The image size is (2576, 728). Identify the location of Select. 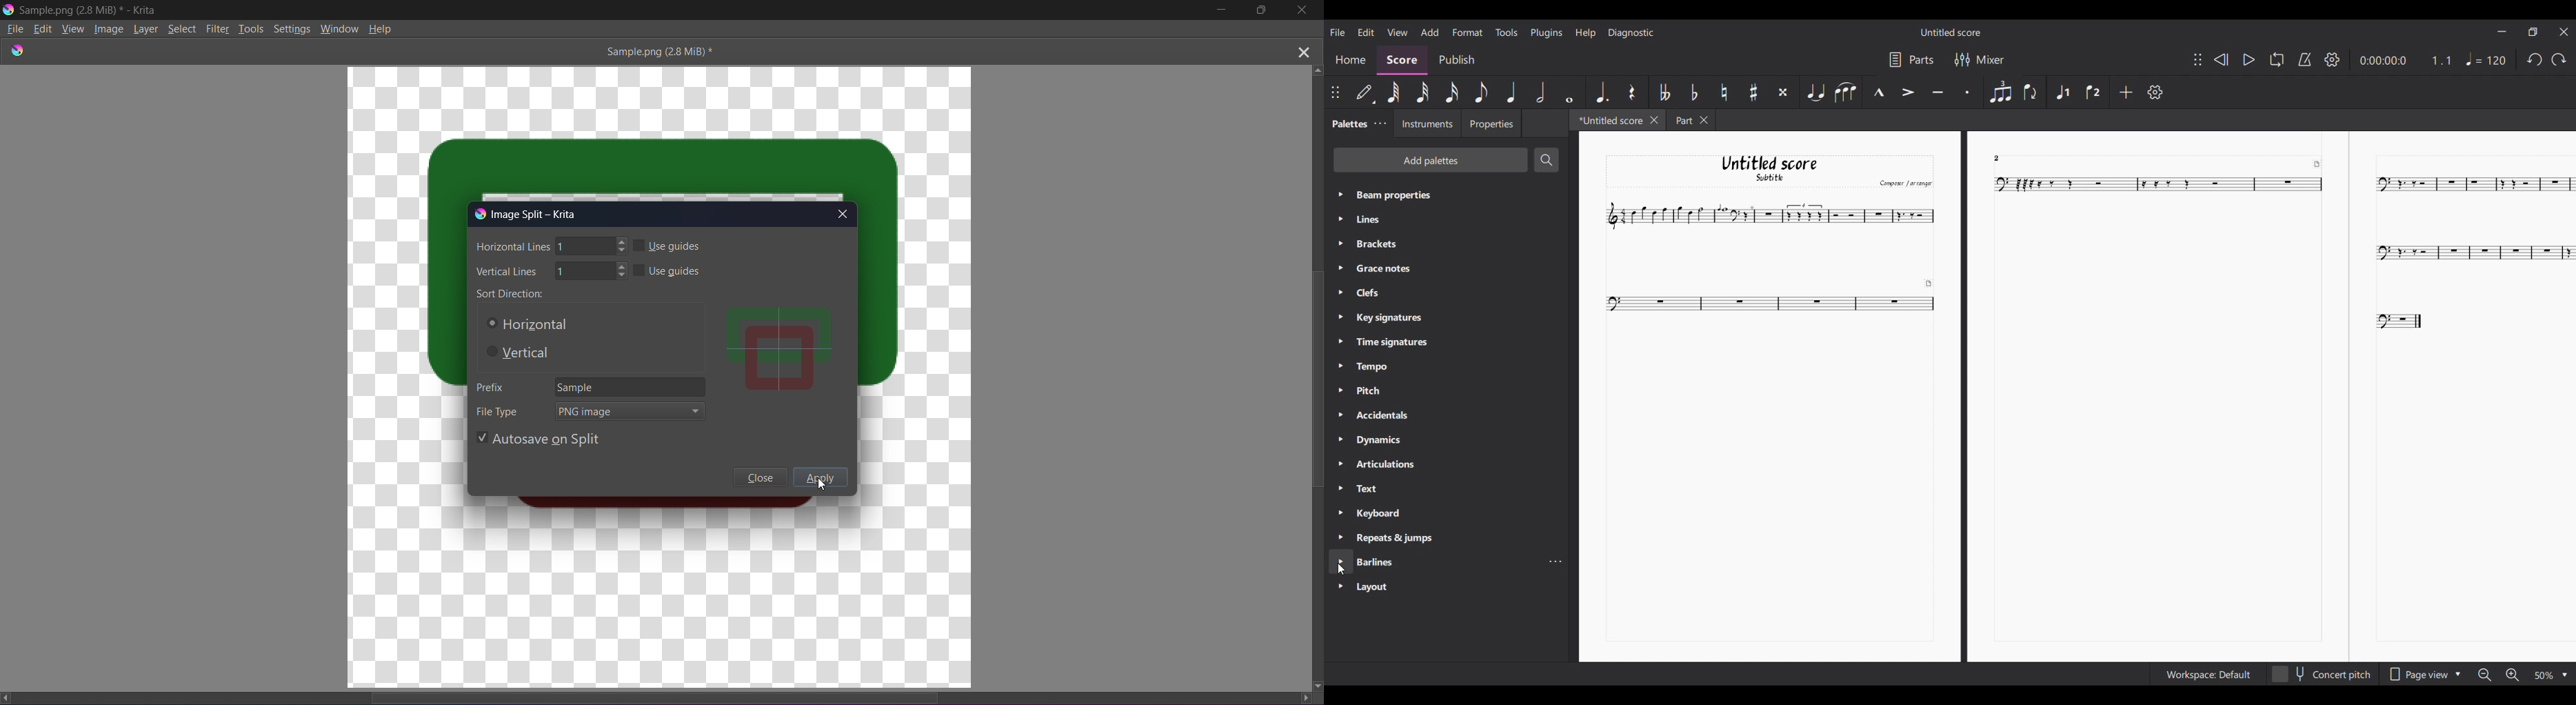
(185, 28).